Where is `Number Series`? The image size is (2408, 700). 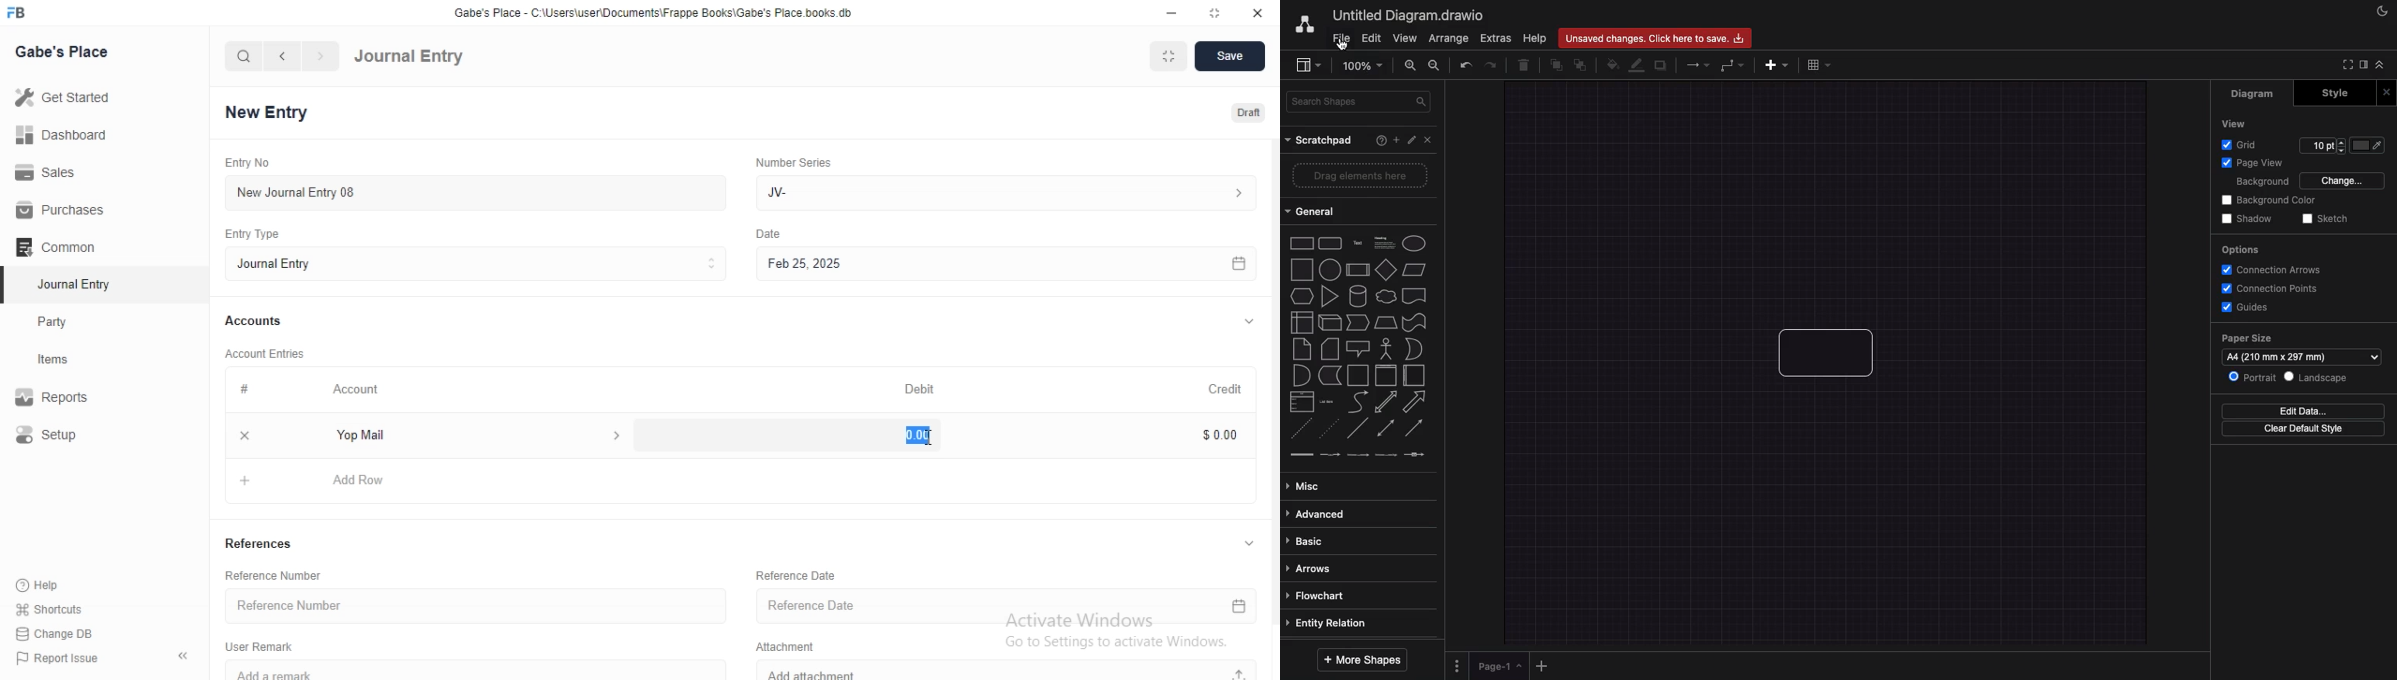 Number Series is located at coordinates (793, 164).